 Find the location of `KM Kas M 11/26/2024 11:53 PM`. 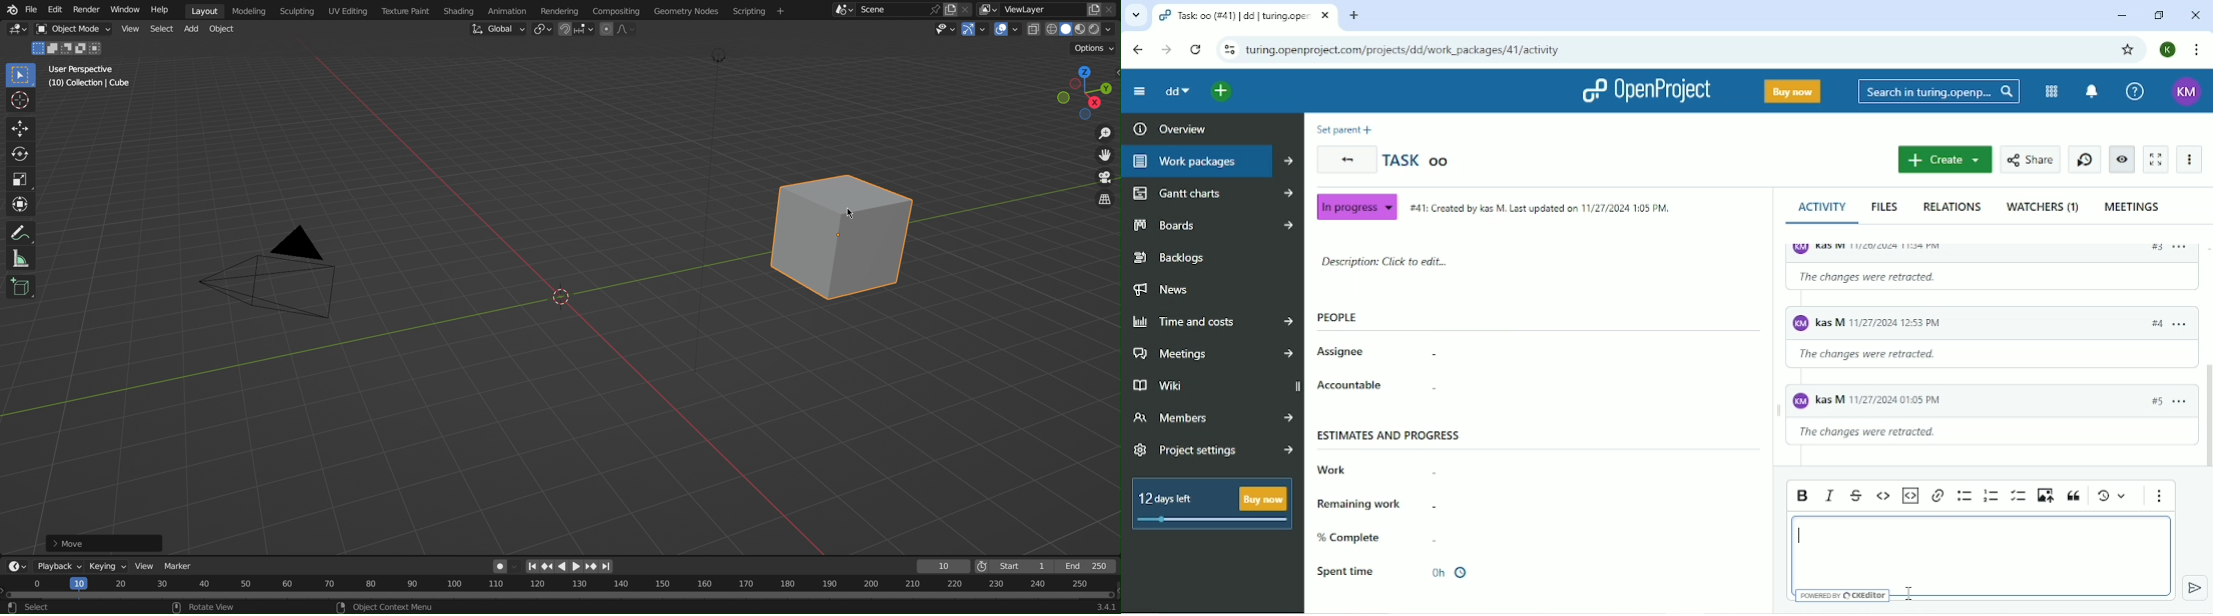

KM Kas M 11/26/2024 11:53 PM is located at coordinates (1906, 325).